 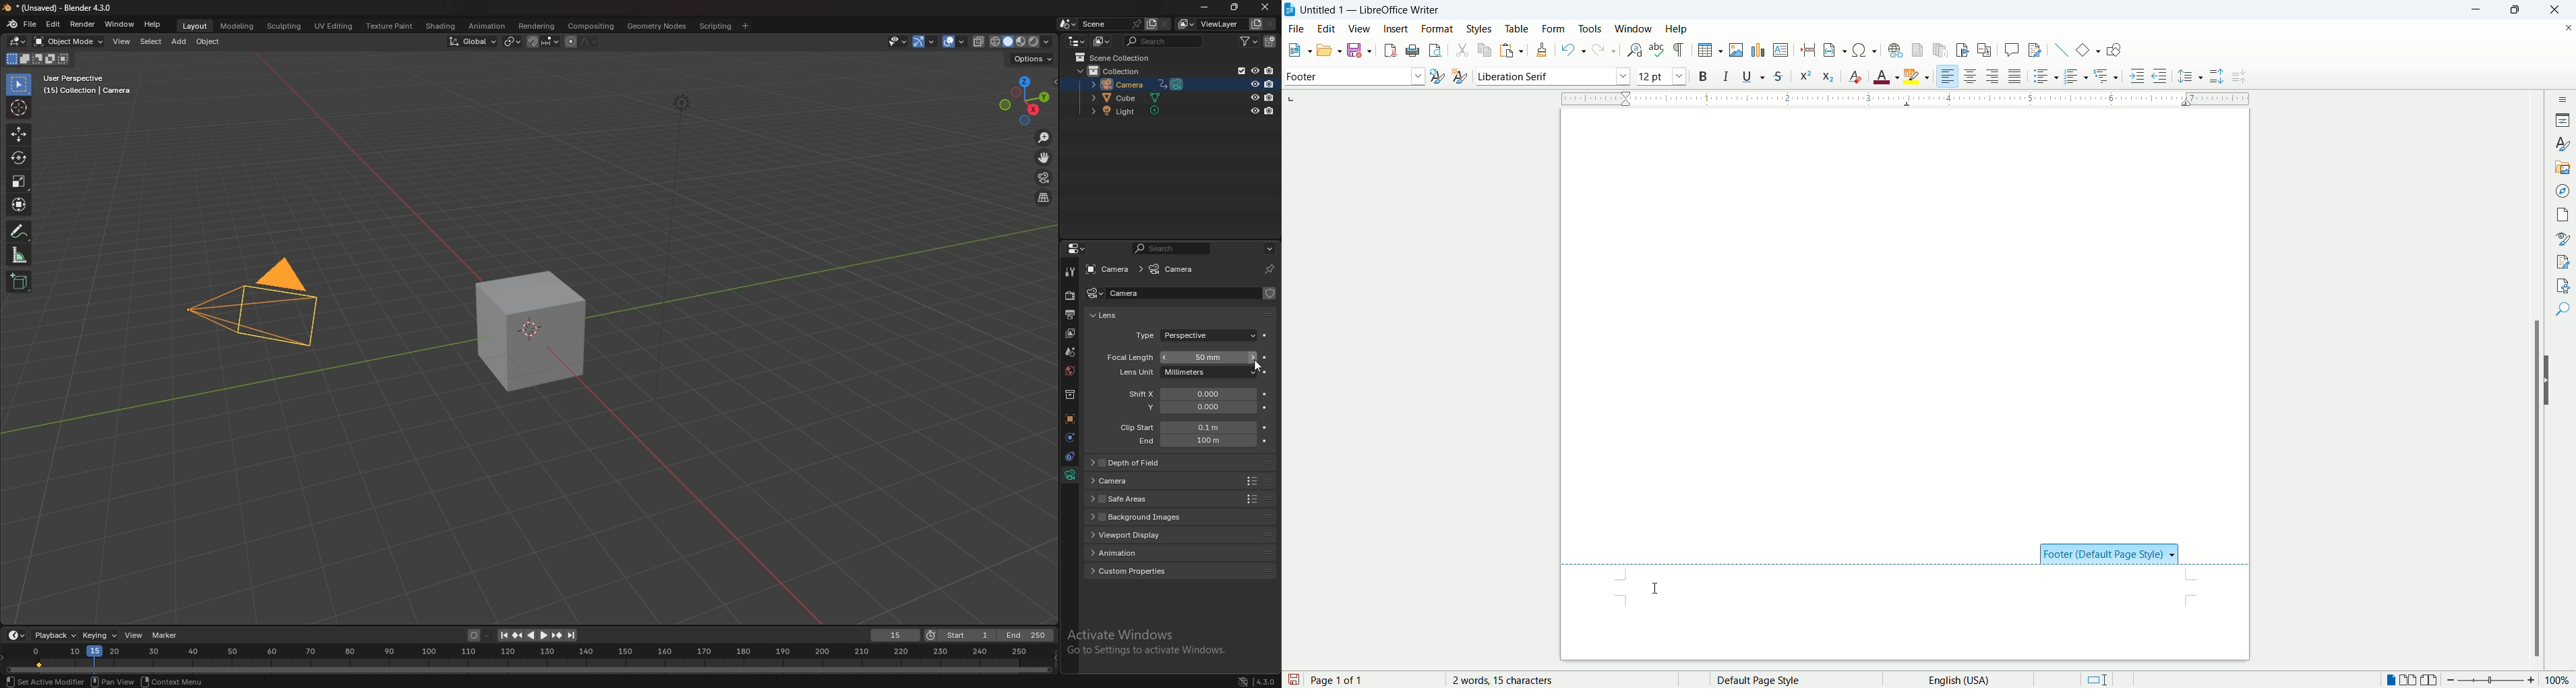 I want to click on new style, so click(x=1459, y=76).